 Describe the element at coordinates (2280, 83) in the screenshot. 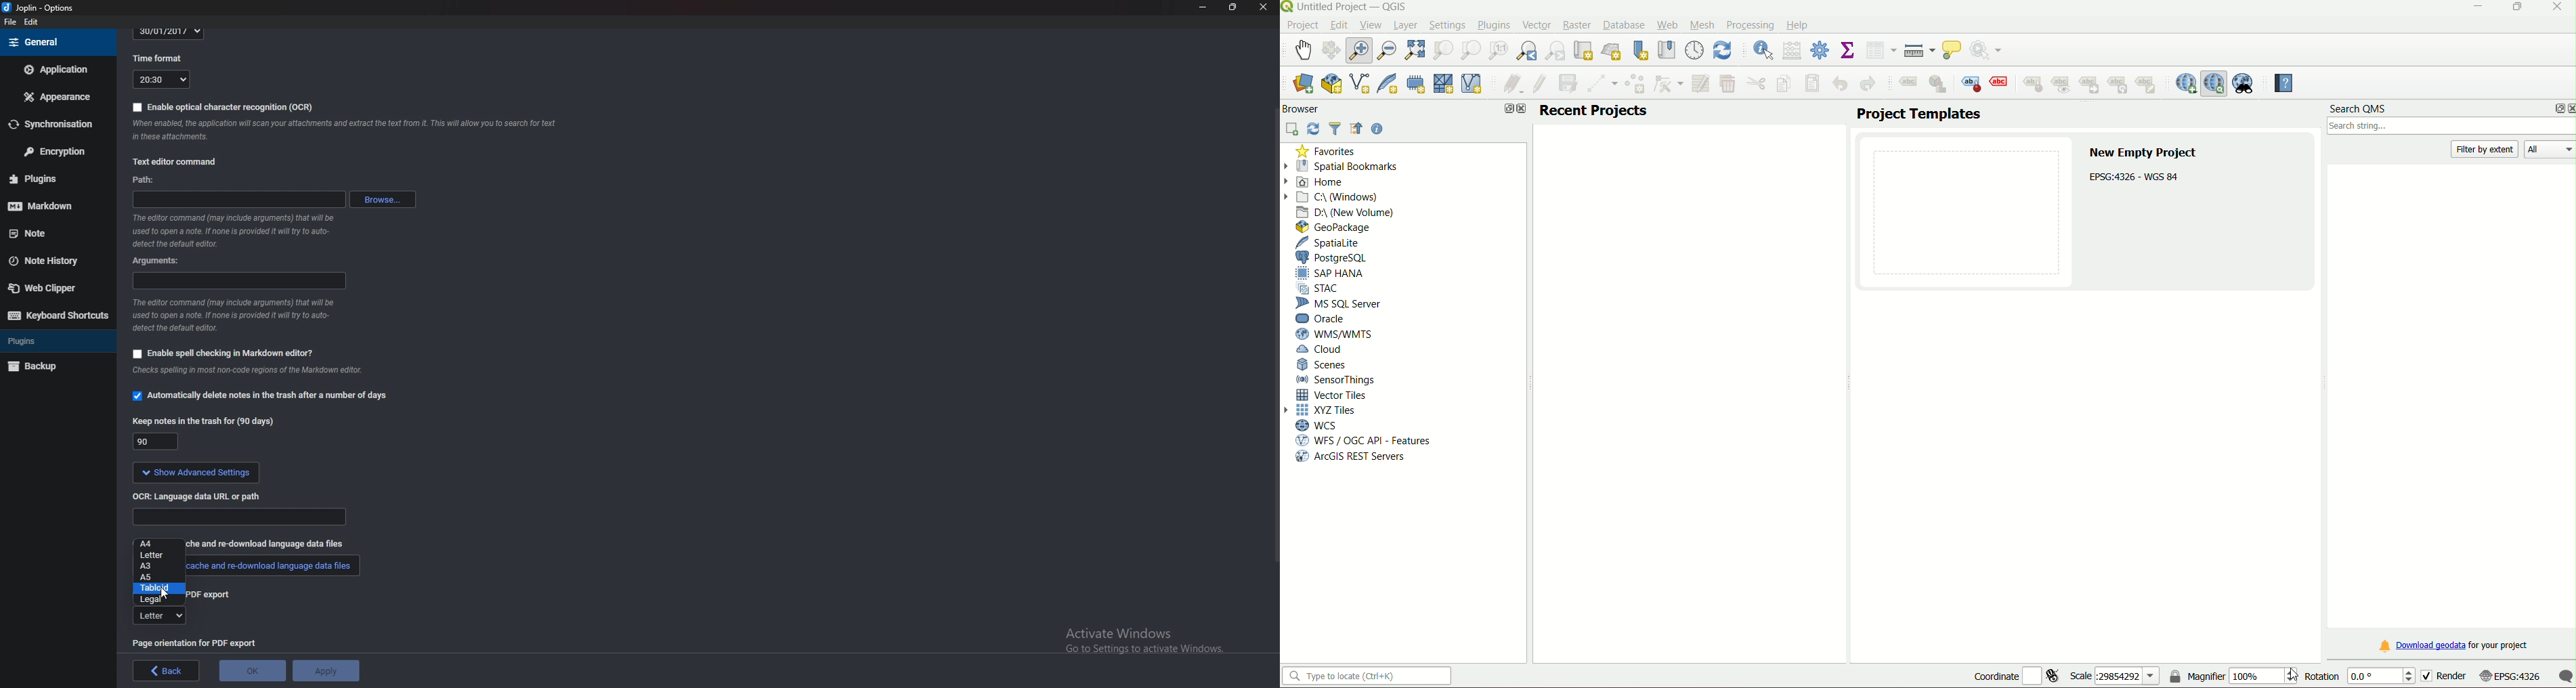

I see `help` at that location.